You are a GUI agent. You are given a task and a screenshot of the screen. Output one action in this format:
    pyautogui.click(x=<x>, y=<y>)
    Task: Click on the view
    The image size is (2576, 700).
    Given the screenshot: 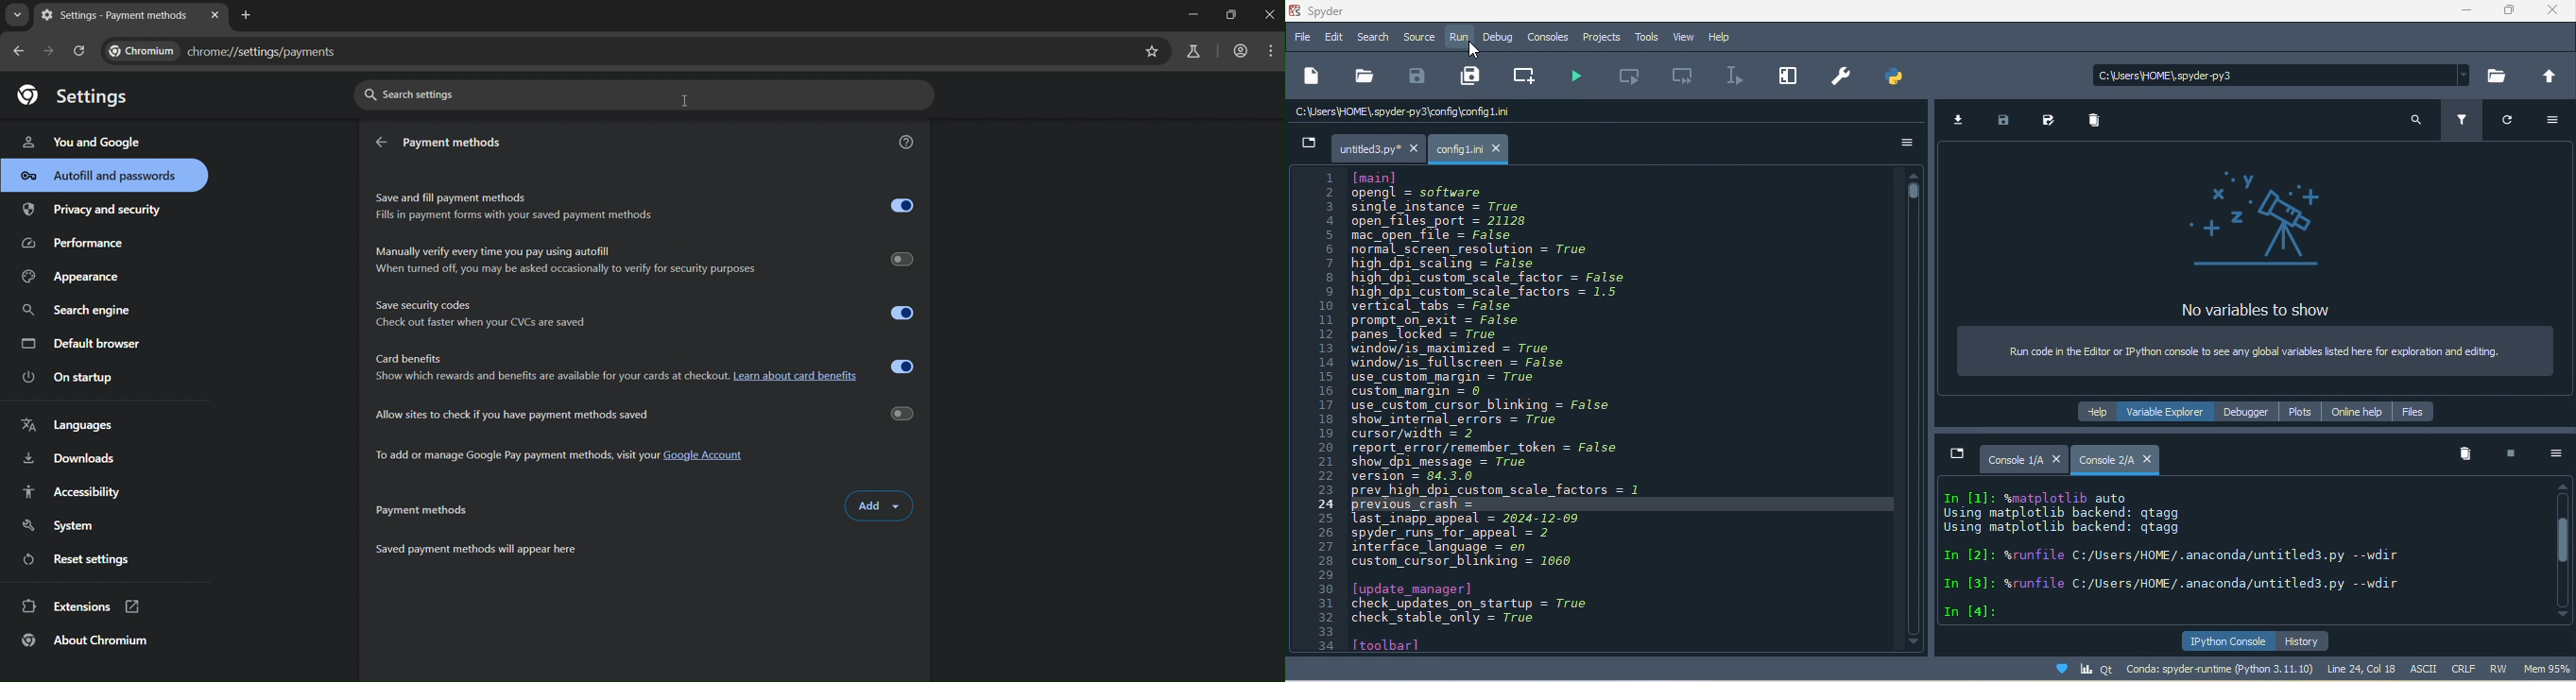 What is the action you would take?
    pyautogui.click(x=1686, y=37)
    